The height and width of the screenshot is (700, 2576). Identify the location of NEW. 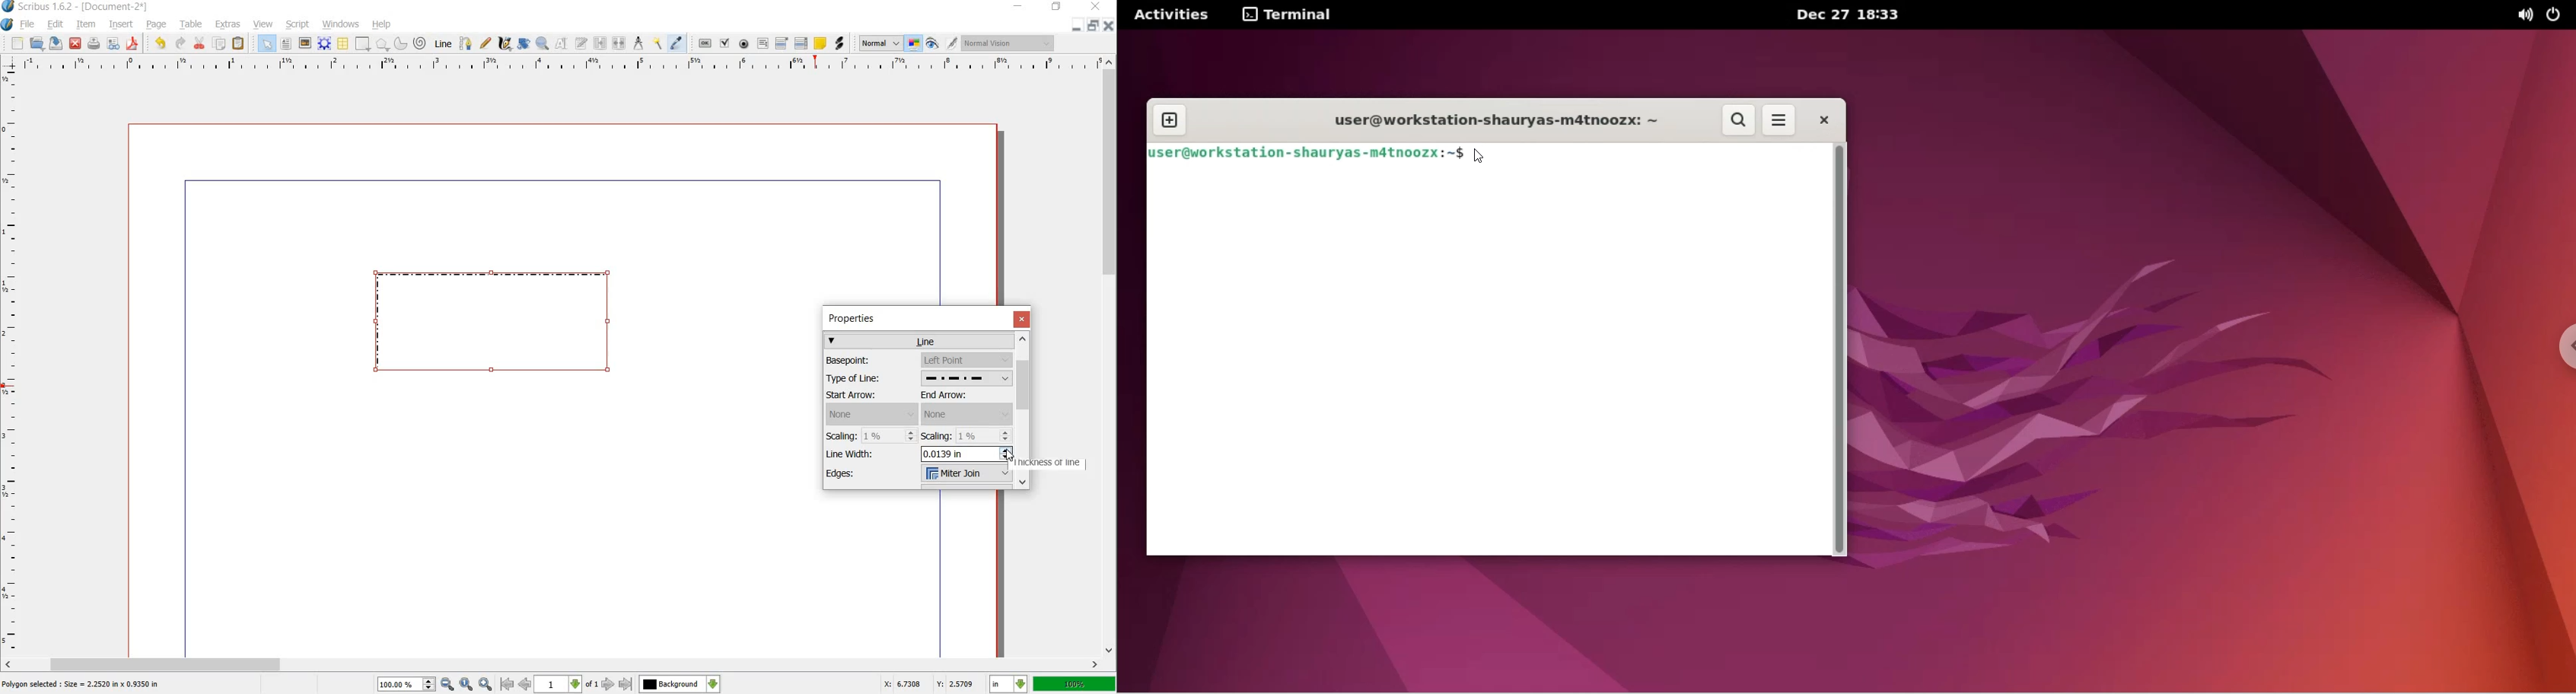
(17, 44).